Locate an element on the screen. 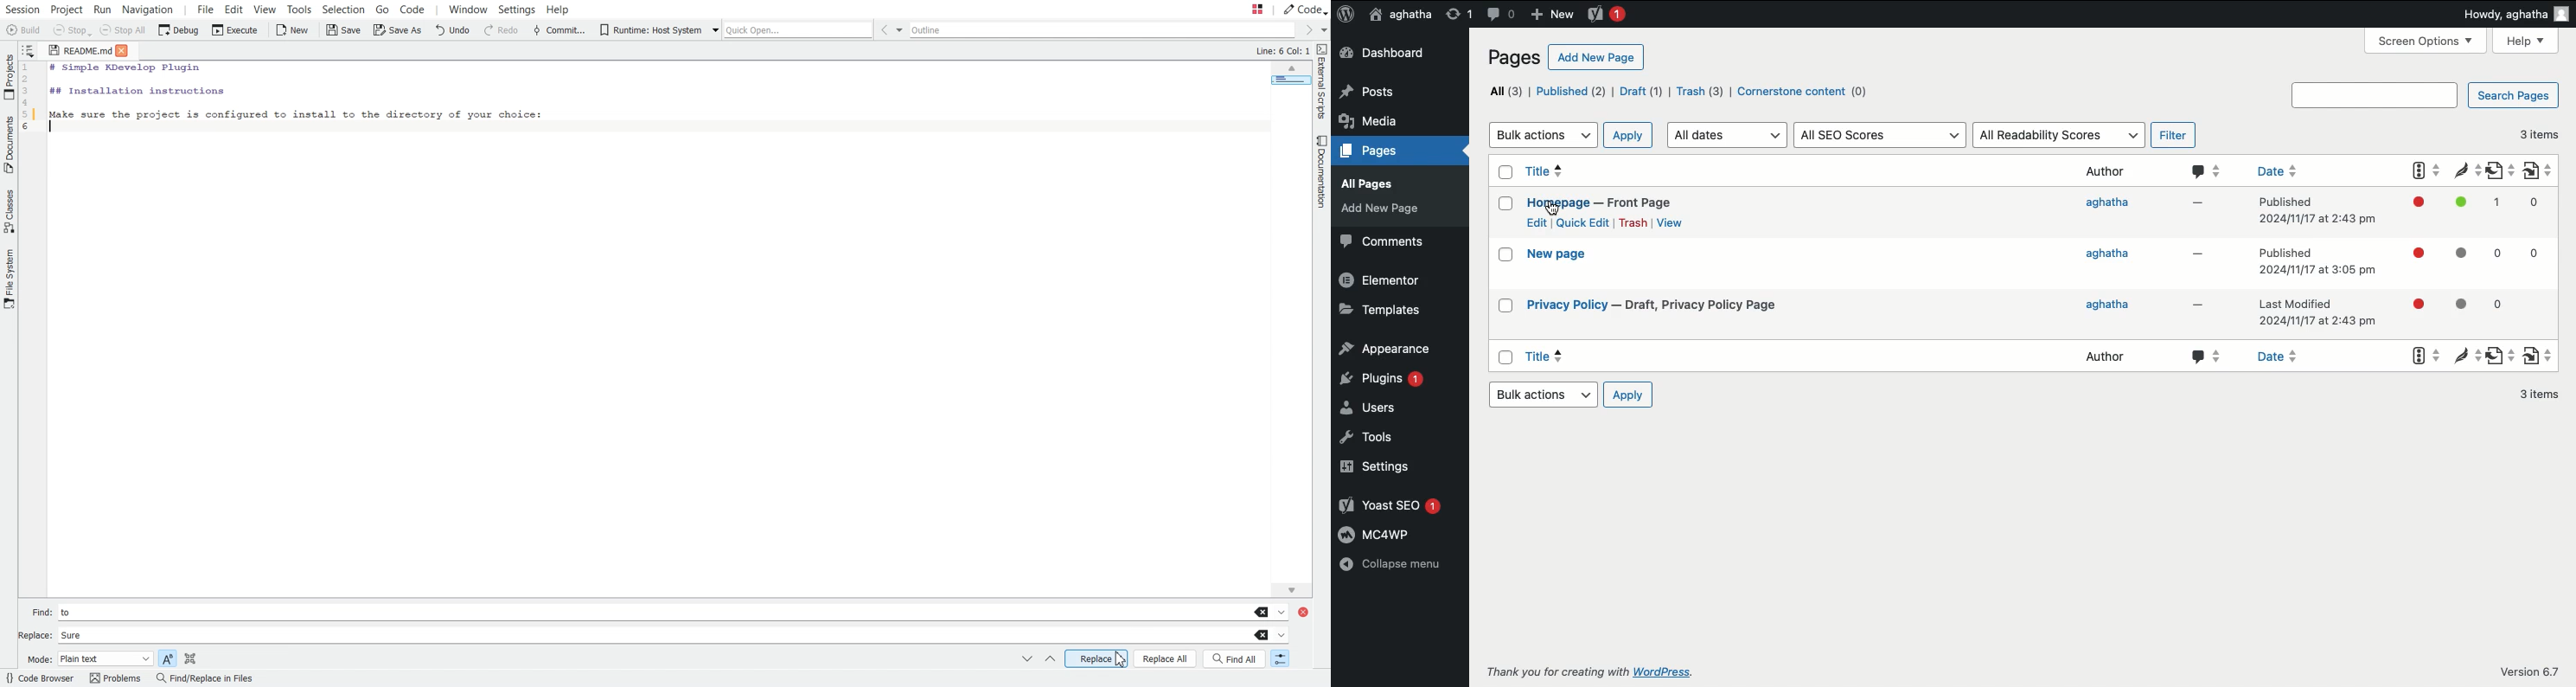  Search in selection only is located at coordinates (190, 657).